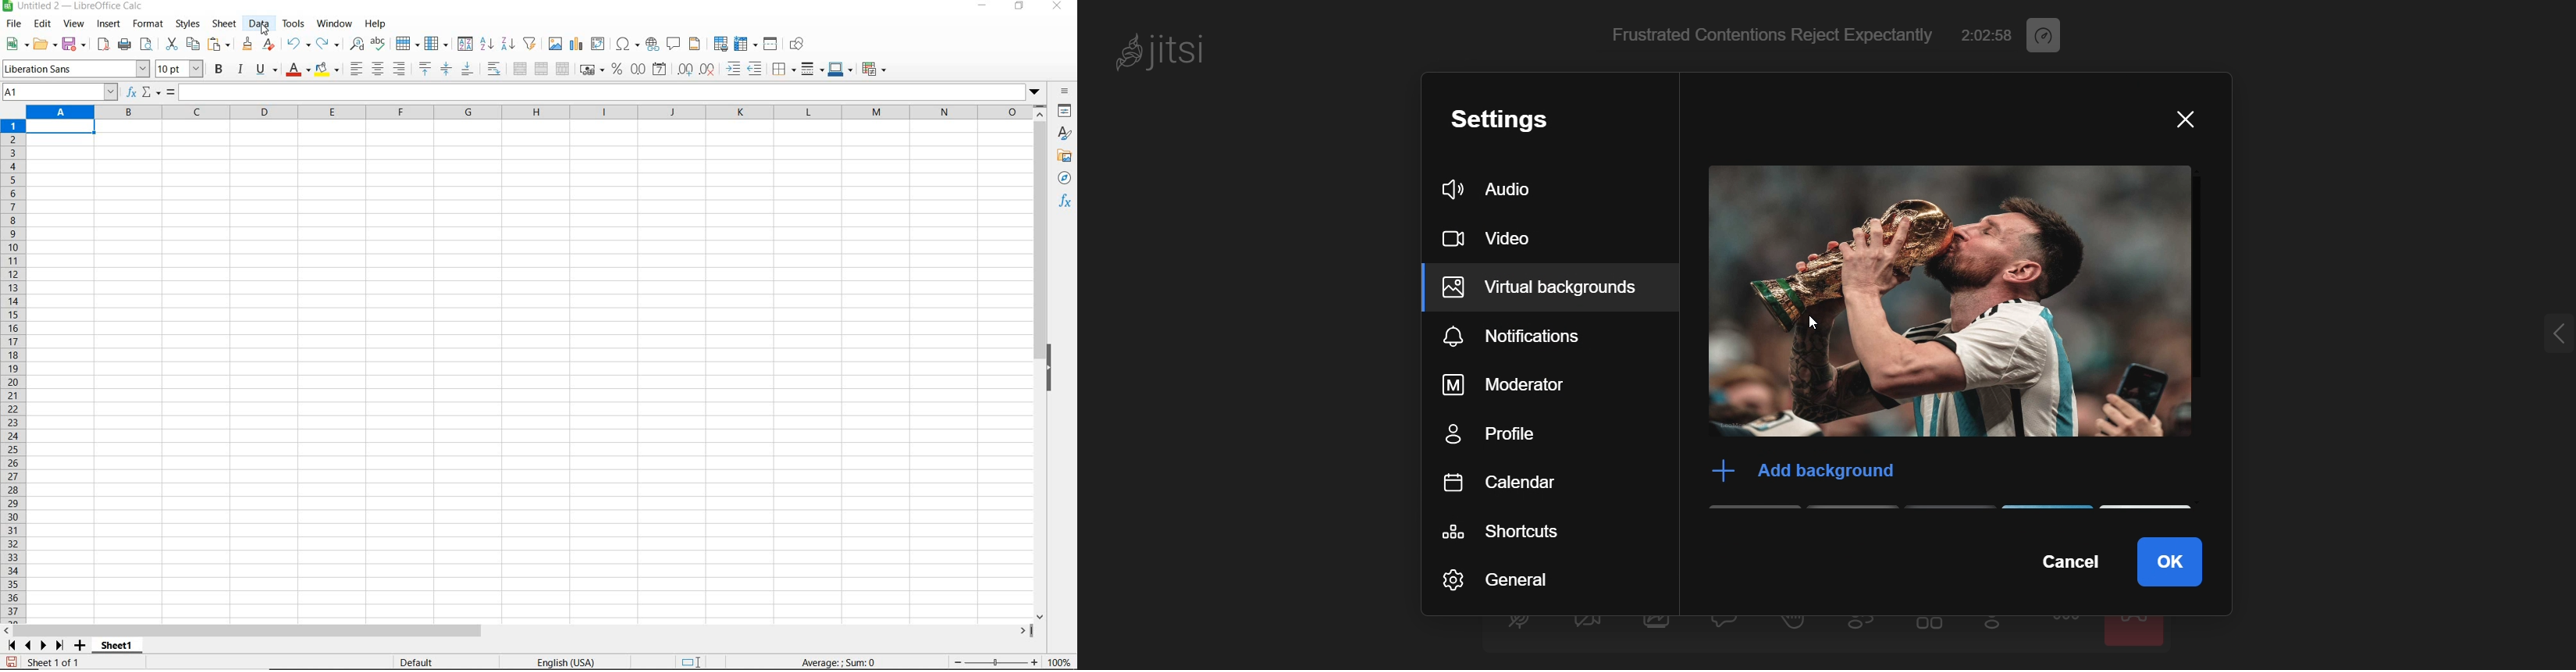 The height and width of the screenshot is (672, 2576). I want to click on styles, so click(187, 24).